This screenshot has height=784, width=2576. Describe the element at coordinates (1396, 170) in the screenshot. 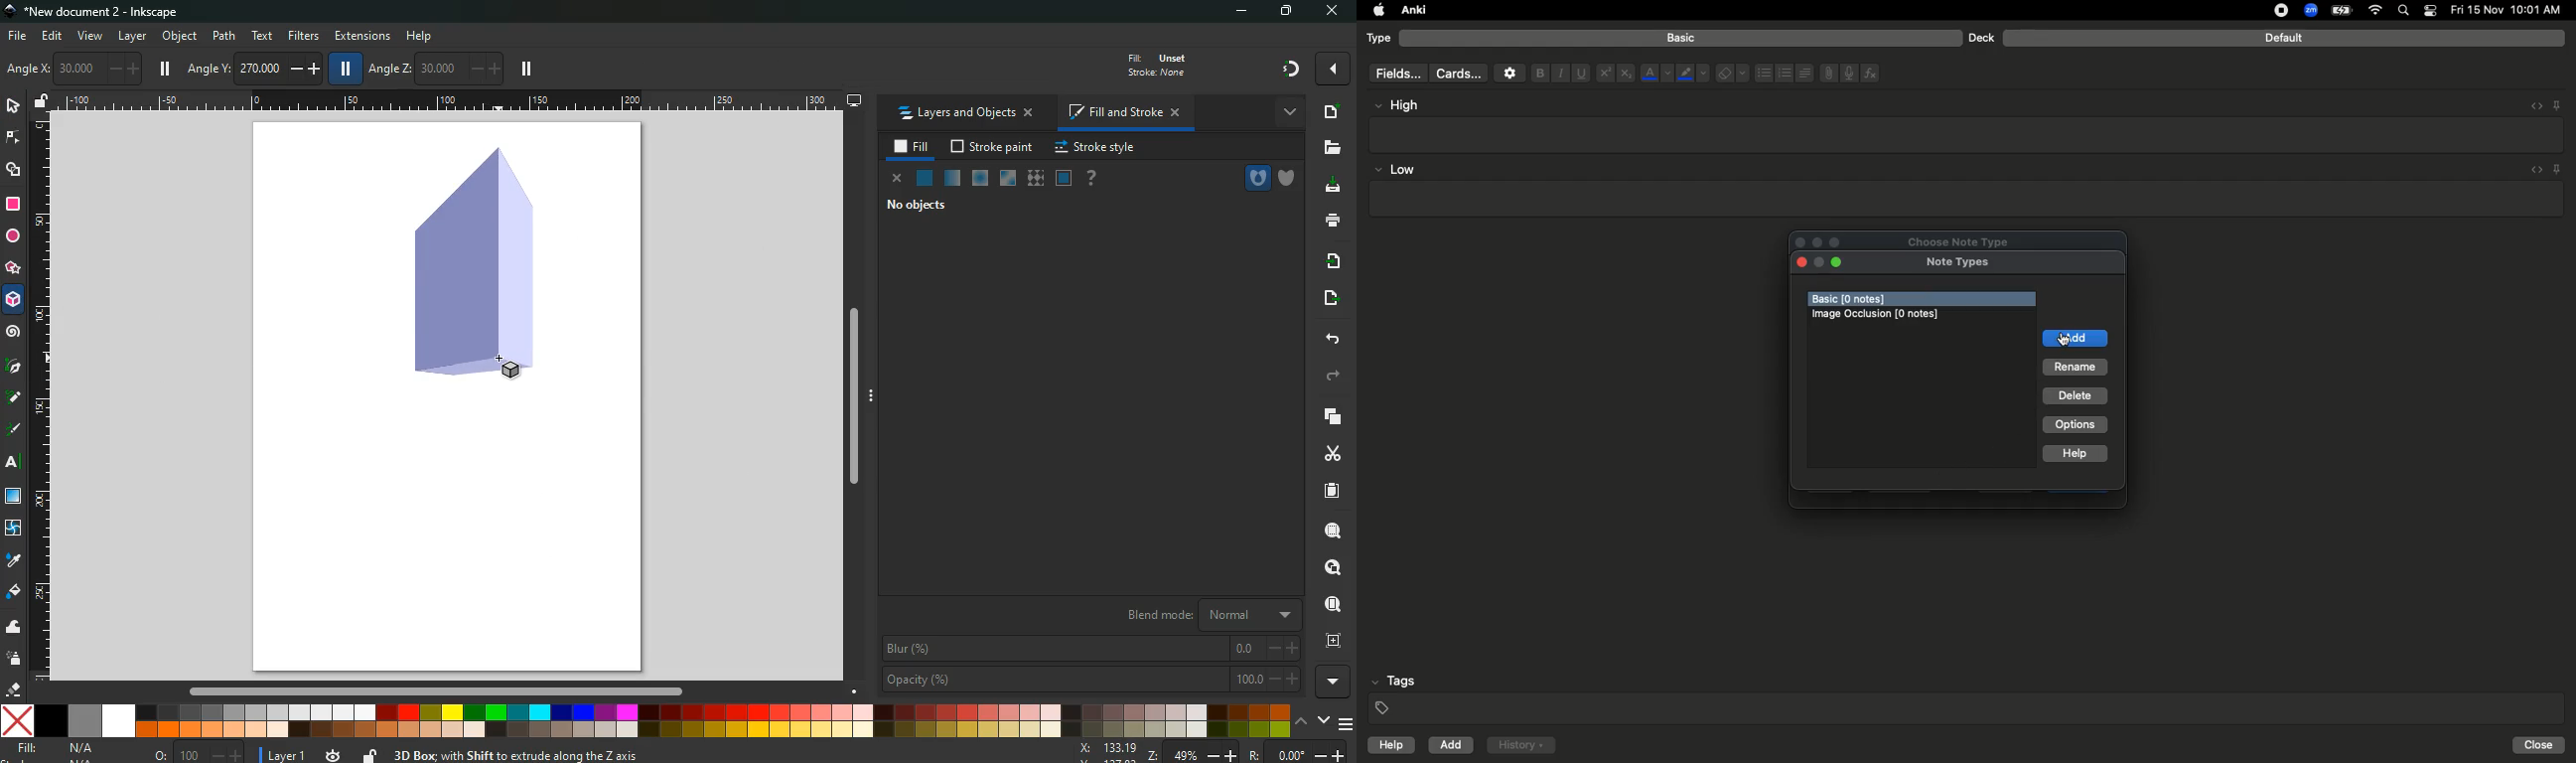

I see `Low` at that location.